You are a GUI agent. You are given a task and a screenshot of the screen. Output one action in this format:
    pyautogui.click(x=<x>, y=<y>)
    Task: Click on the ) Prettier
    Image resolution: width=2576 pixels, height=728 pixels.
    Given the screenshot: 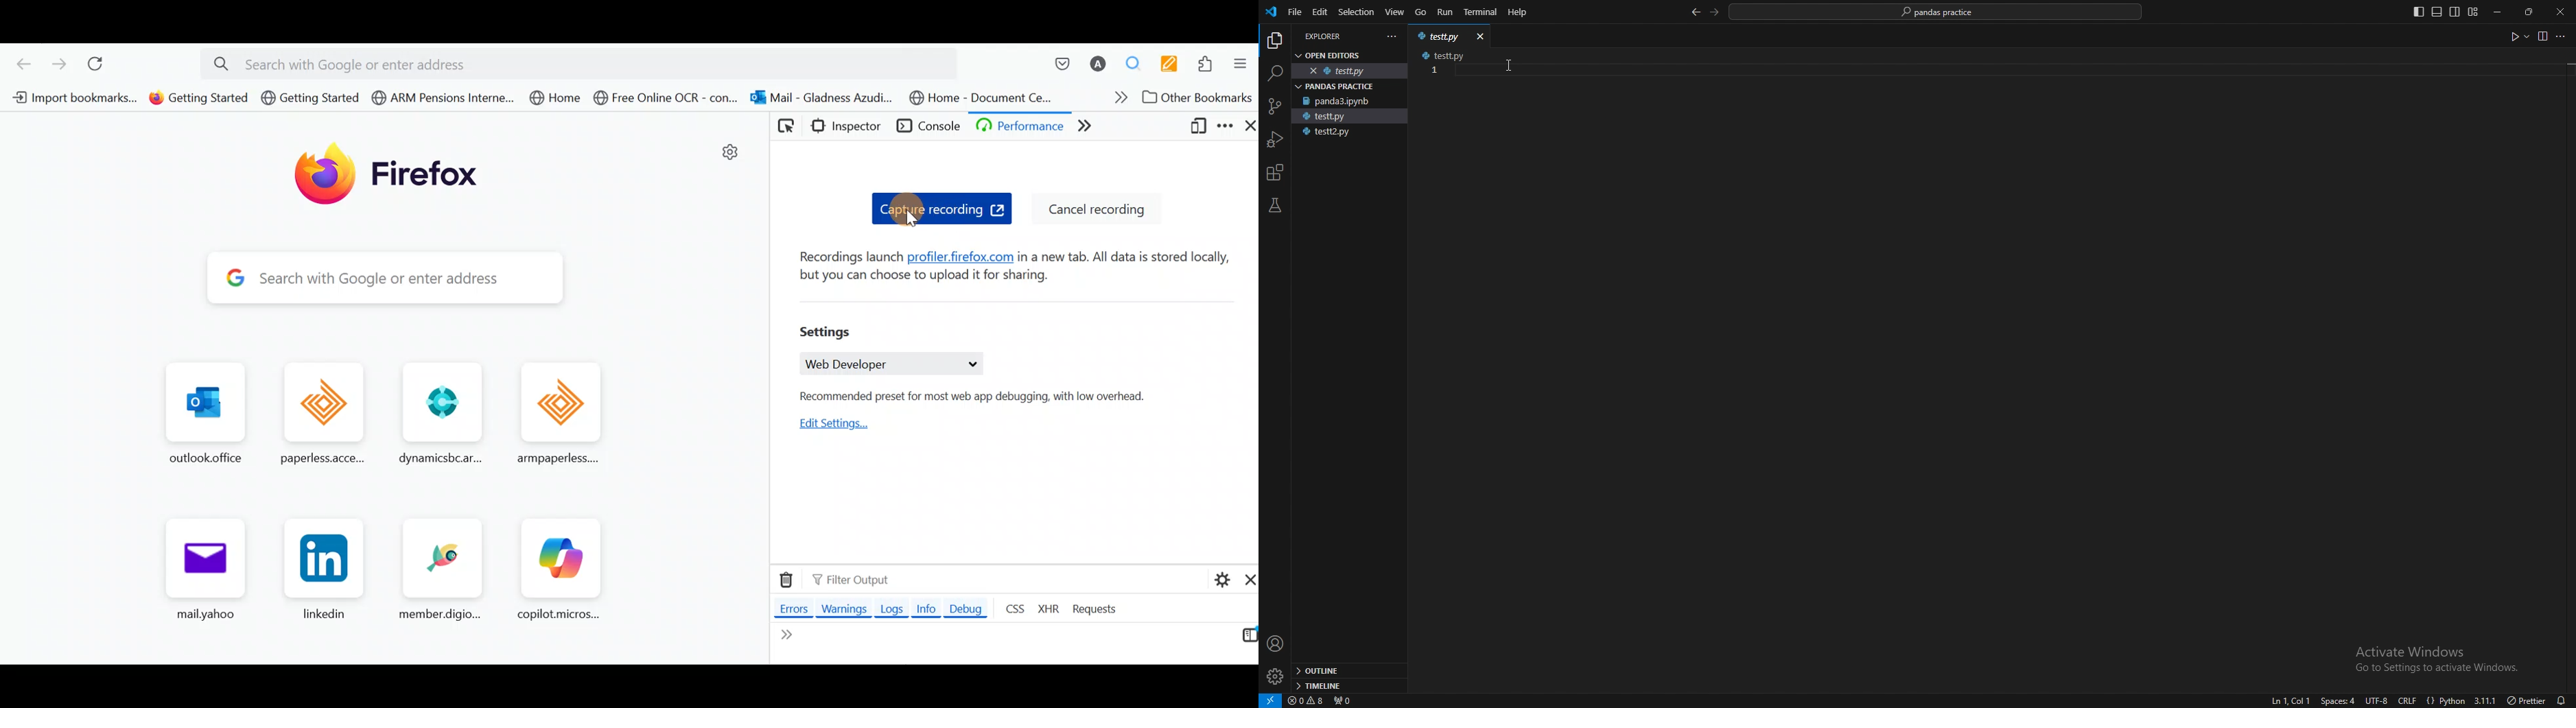 What is the action you would take?
    pyautogui.click(x=2526, y=699)
    